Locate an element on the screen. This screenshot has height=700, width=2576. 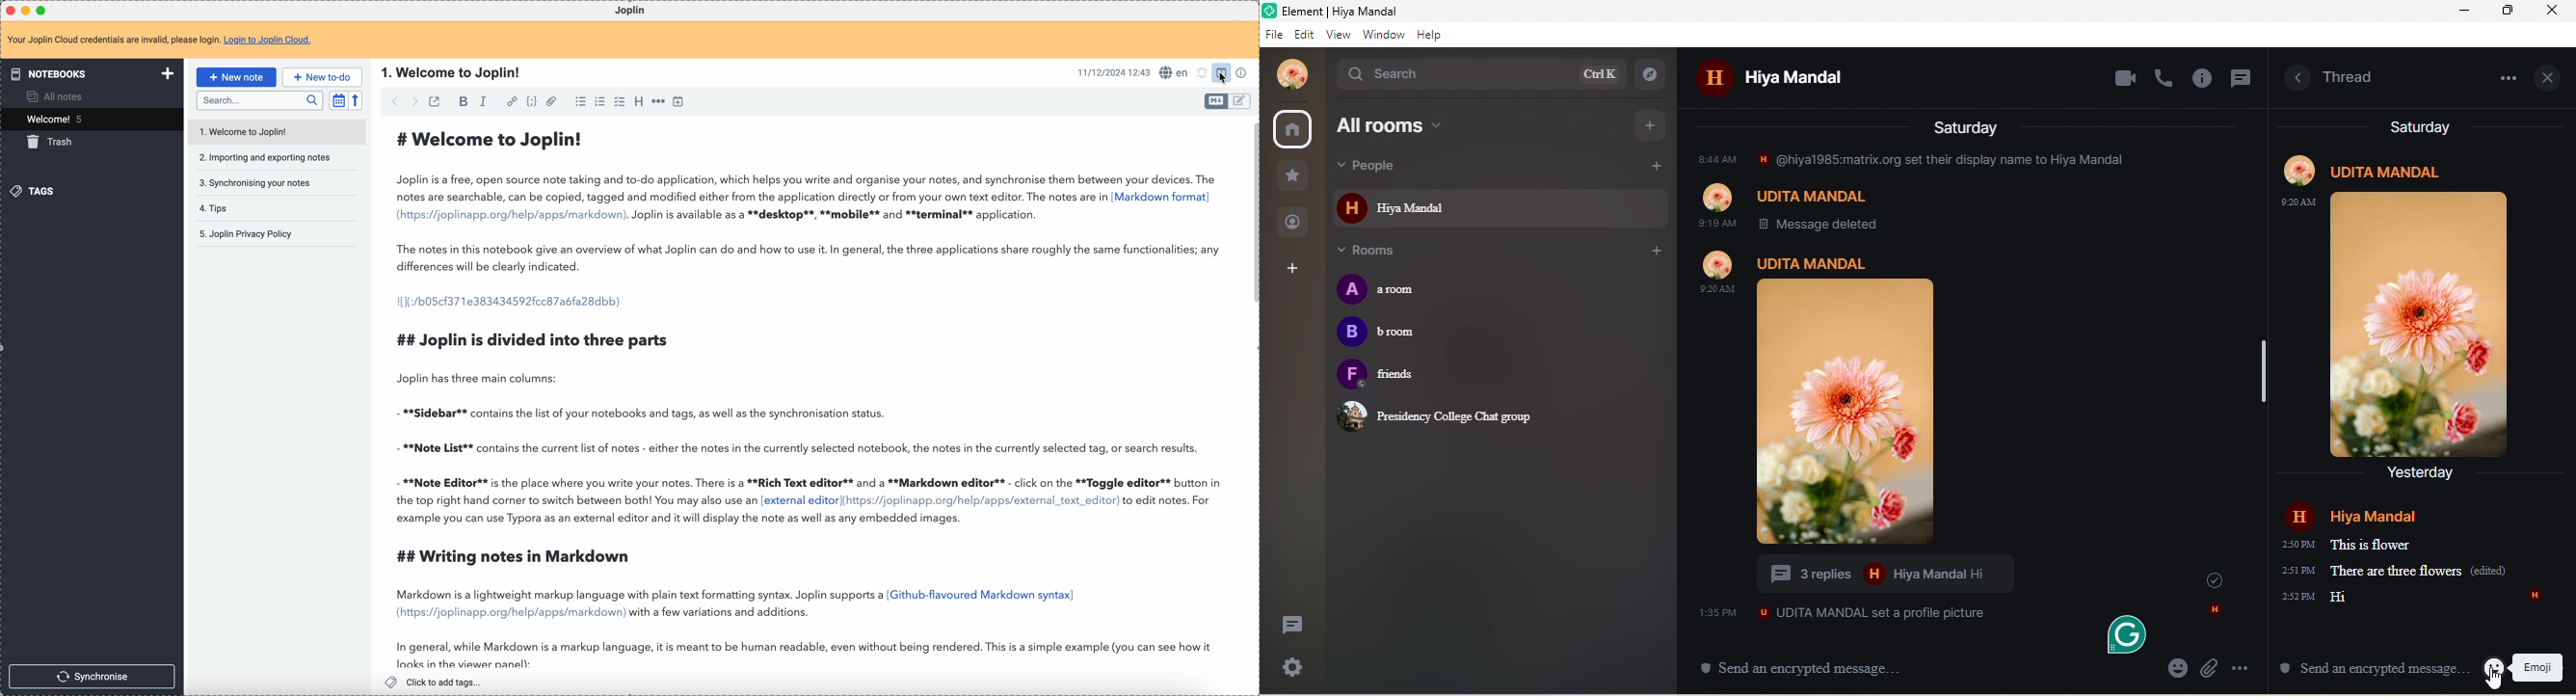
welcome to Joplin is located at coordinates (246, 130).